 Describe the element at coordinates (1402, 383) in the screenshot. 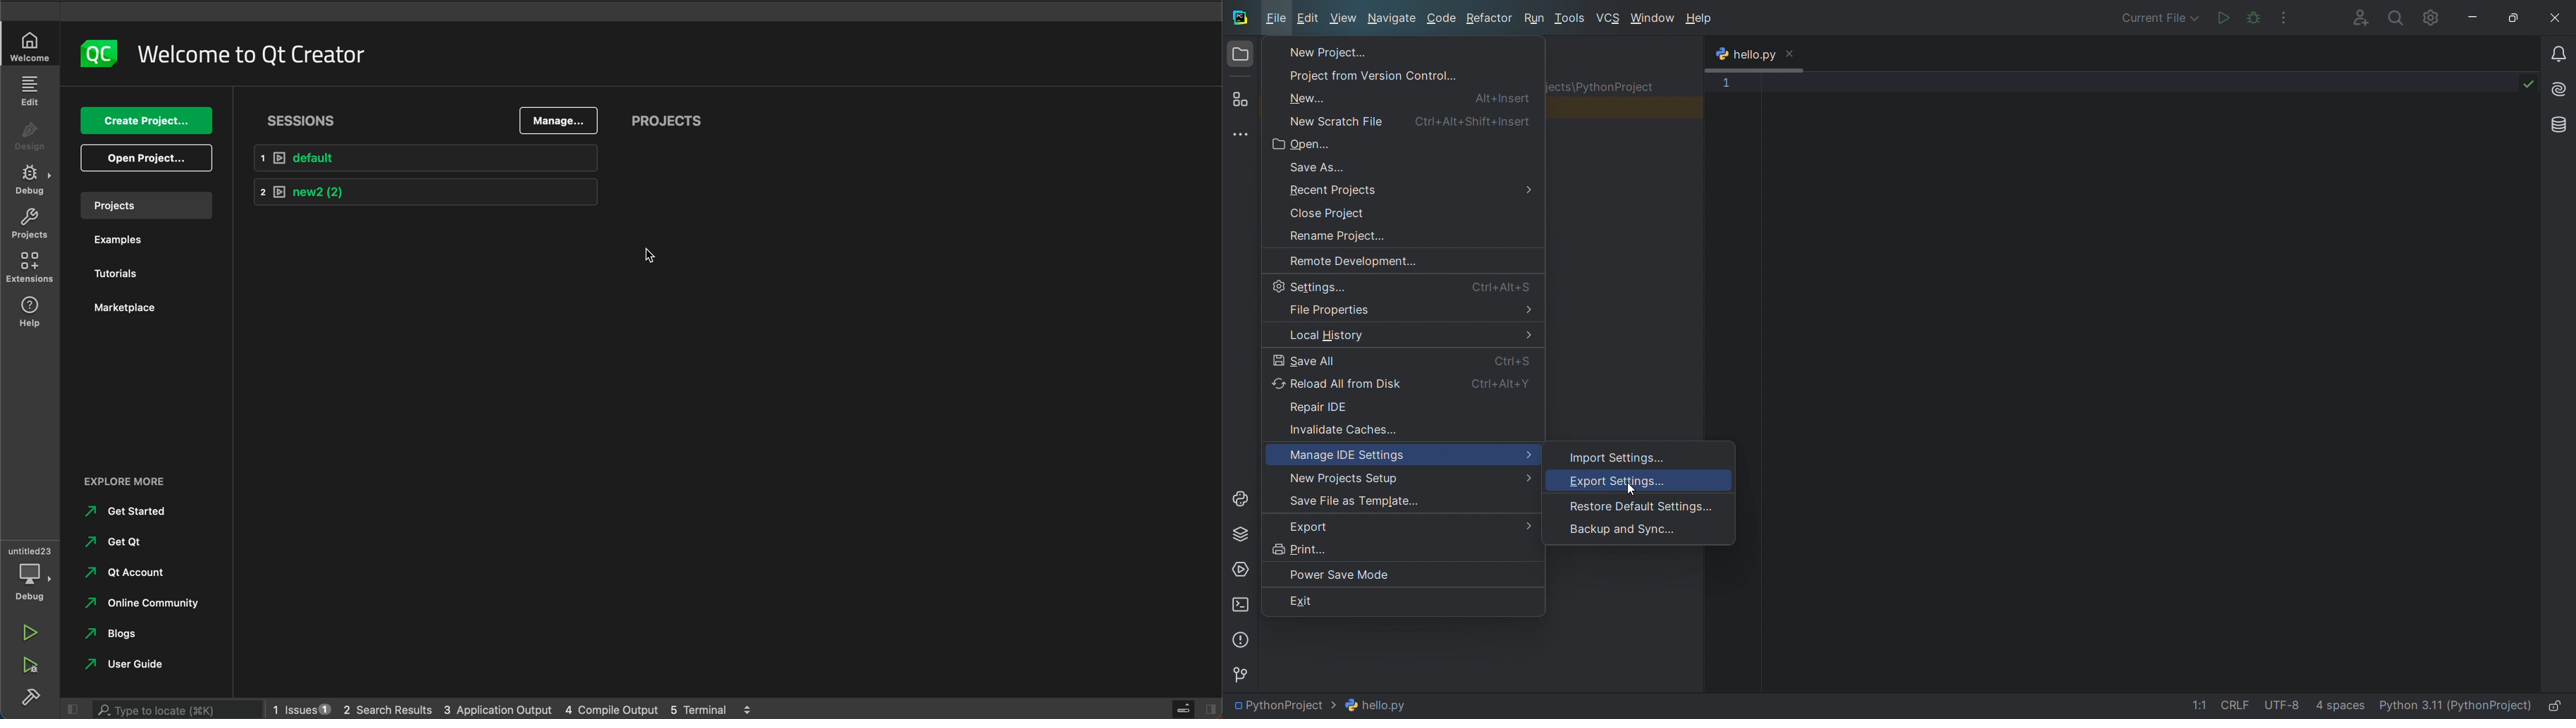

I see `reload` at that location.